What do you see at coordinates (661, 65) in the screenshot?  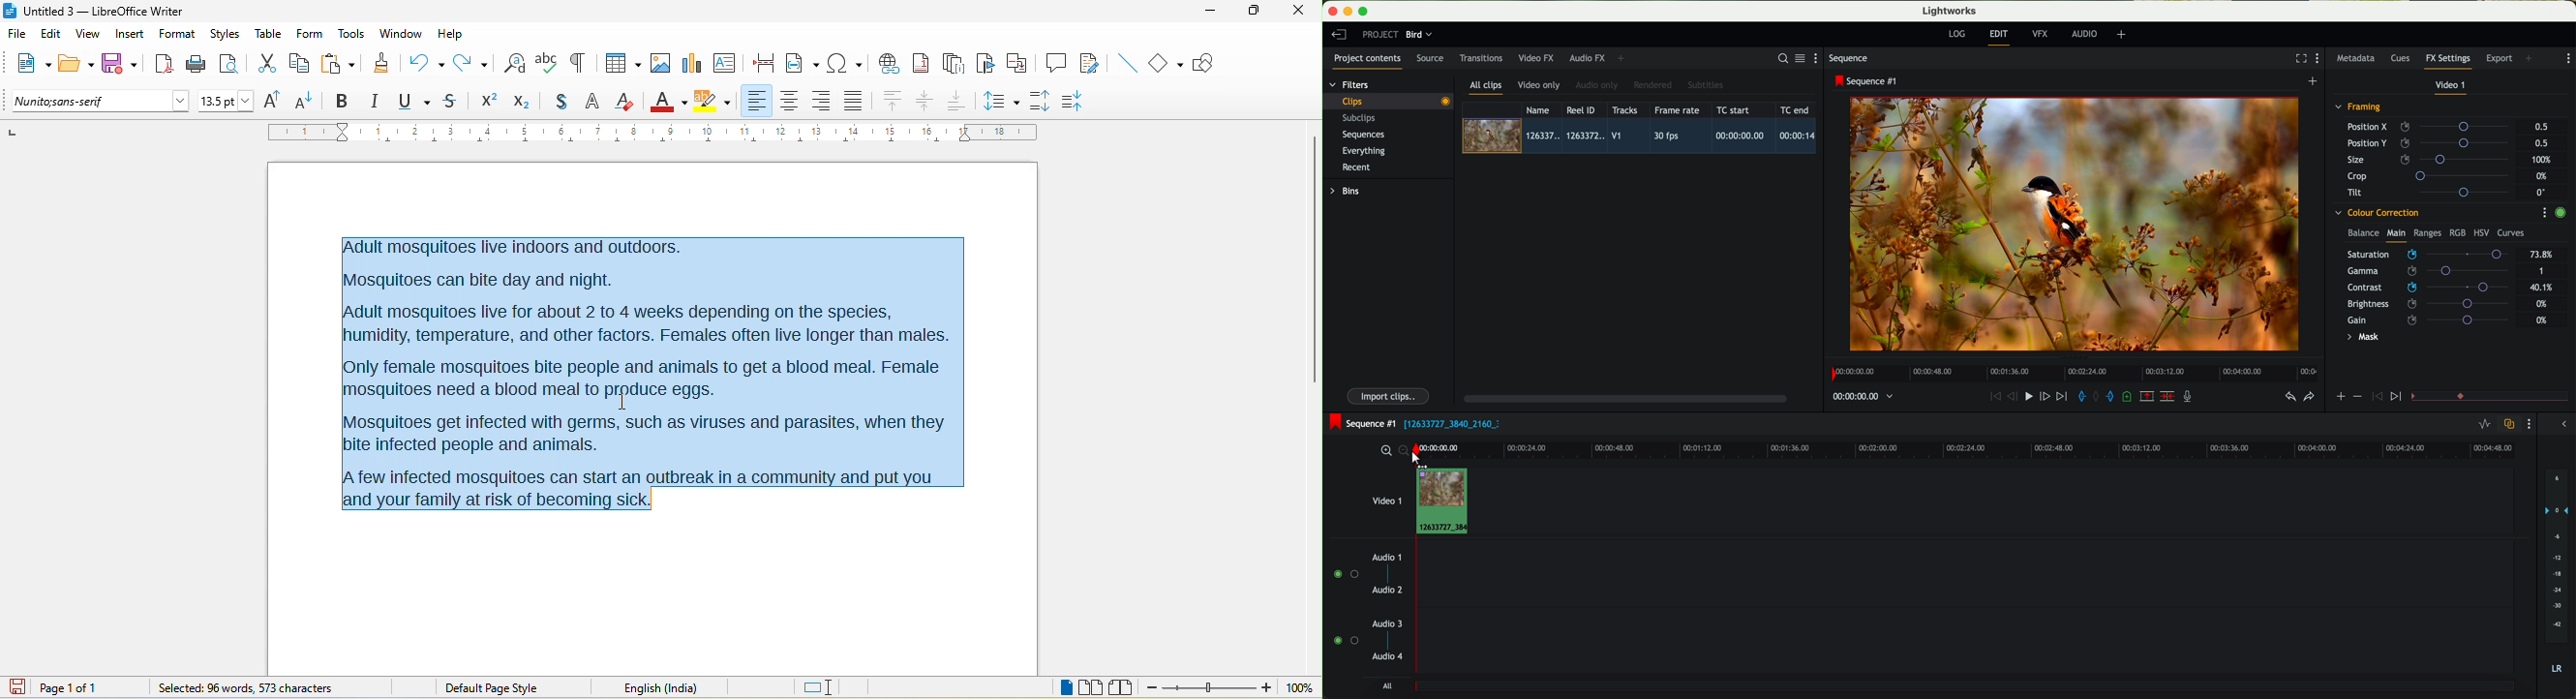 I see `image` at bounding box center [661, 65].